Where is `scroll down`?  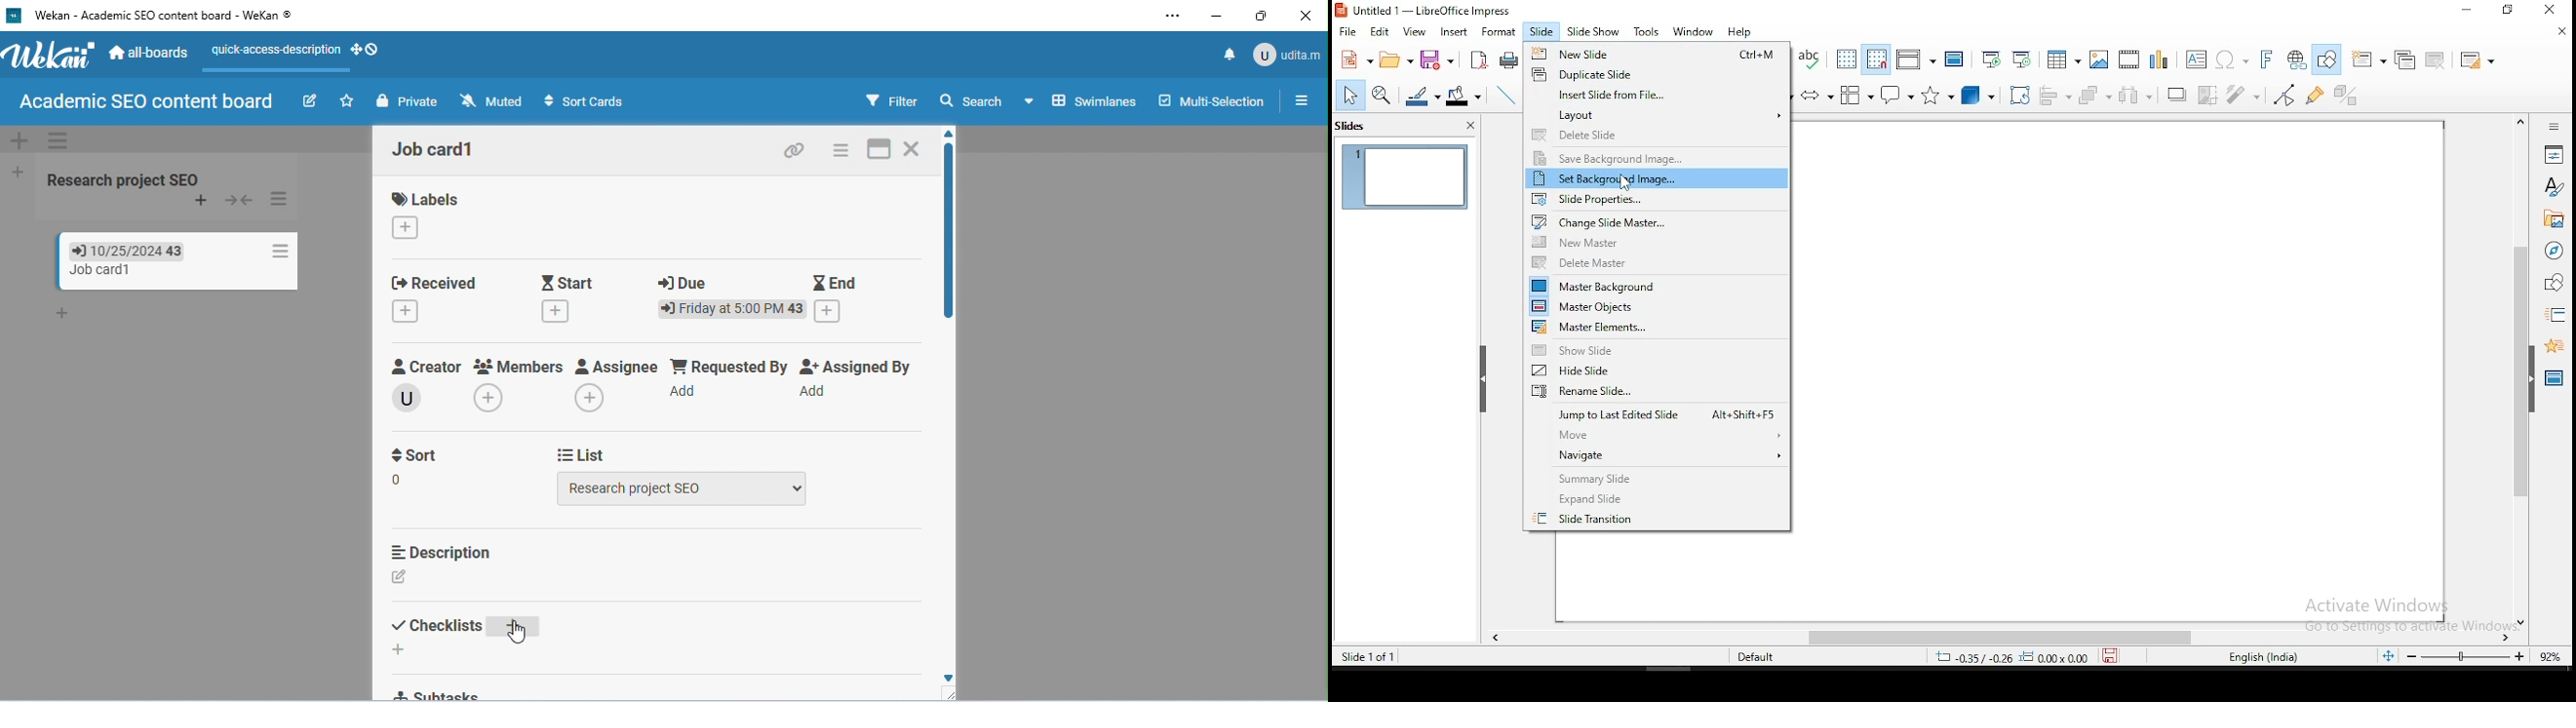 scroll down is located at coordinates (949, 676).